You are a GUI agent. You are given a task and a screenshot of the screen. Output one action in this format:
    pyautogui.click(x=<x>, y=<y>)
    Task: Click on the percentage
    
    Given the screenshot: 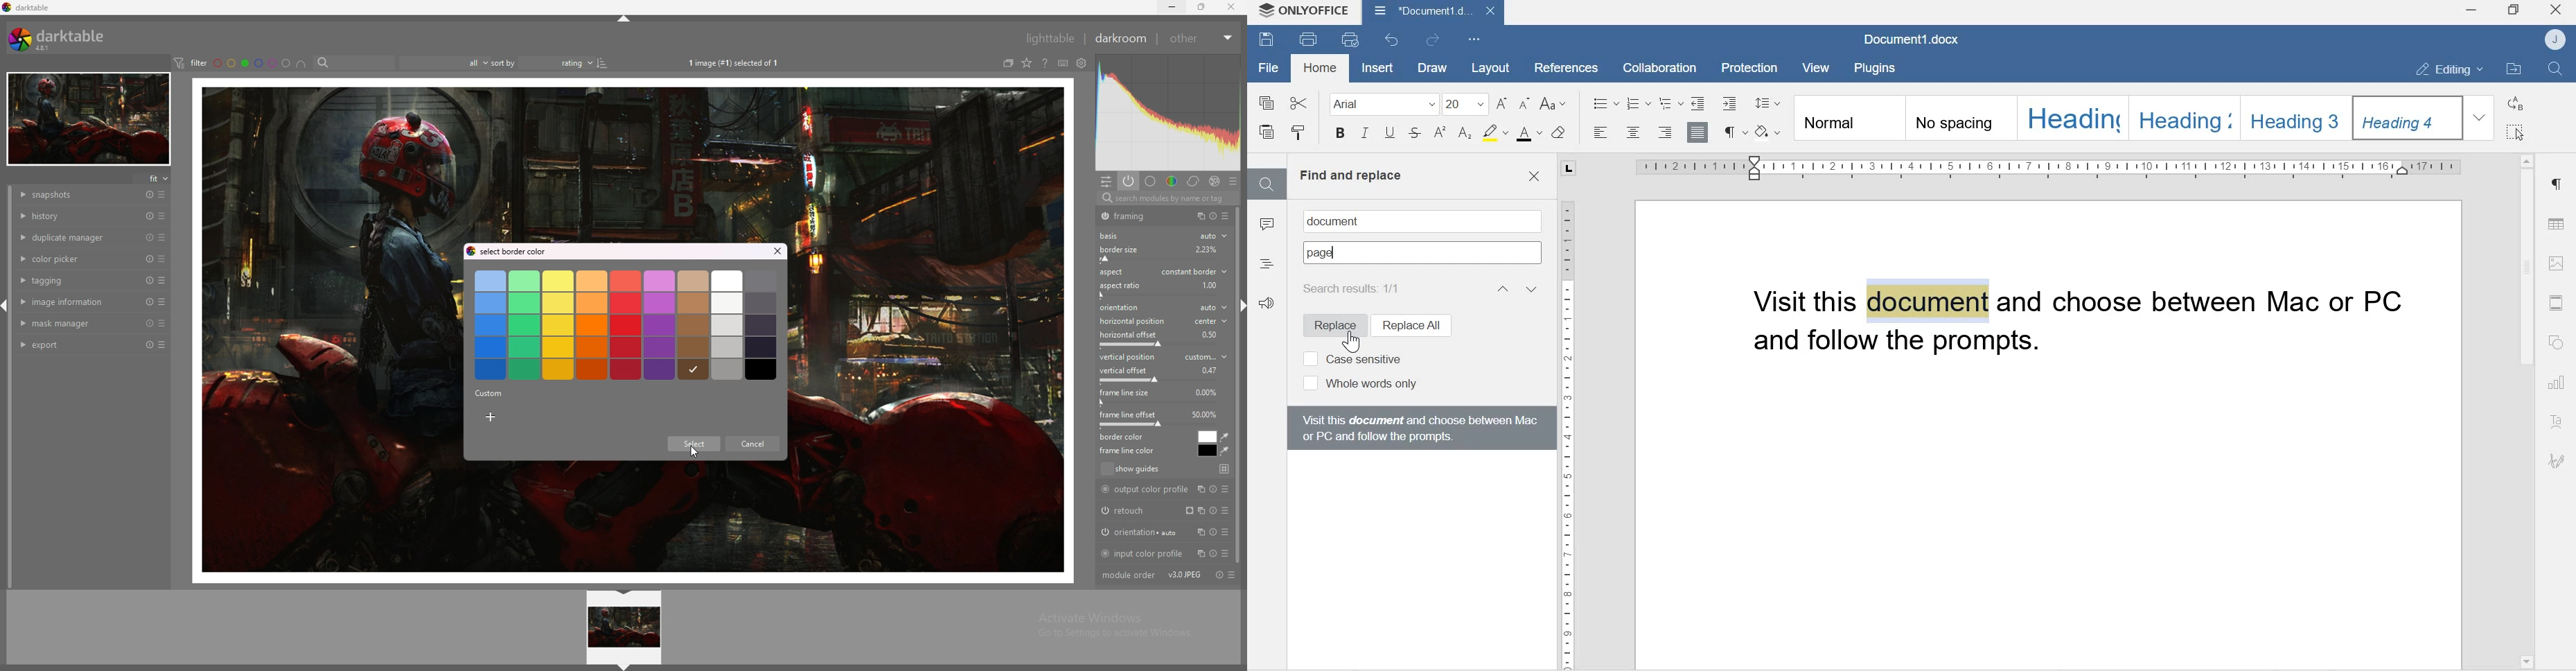 What is the action you would take?
    pyautogui.click(x=1209, y=283)
    